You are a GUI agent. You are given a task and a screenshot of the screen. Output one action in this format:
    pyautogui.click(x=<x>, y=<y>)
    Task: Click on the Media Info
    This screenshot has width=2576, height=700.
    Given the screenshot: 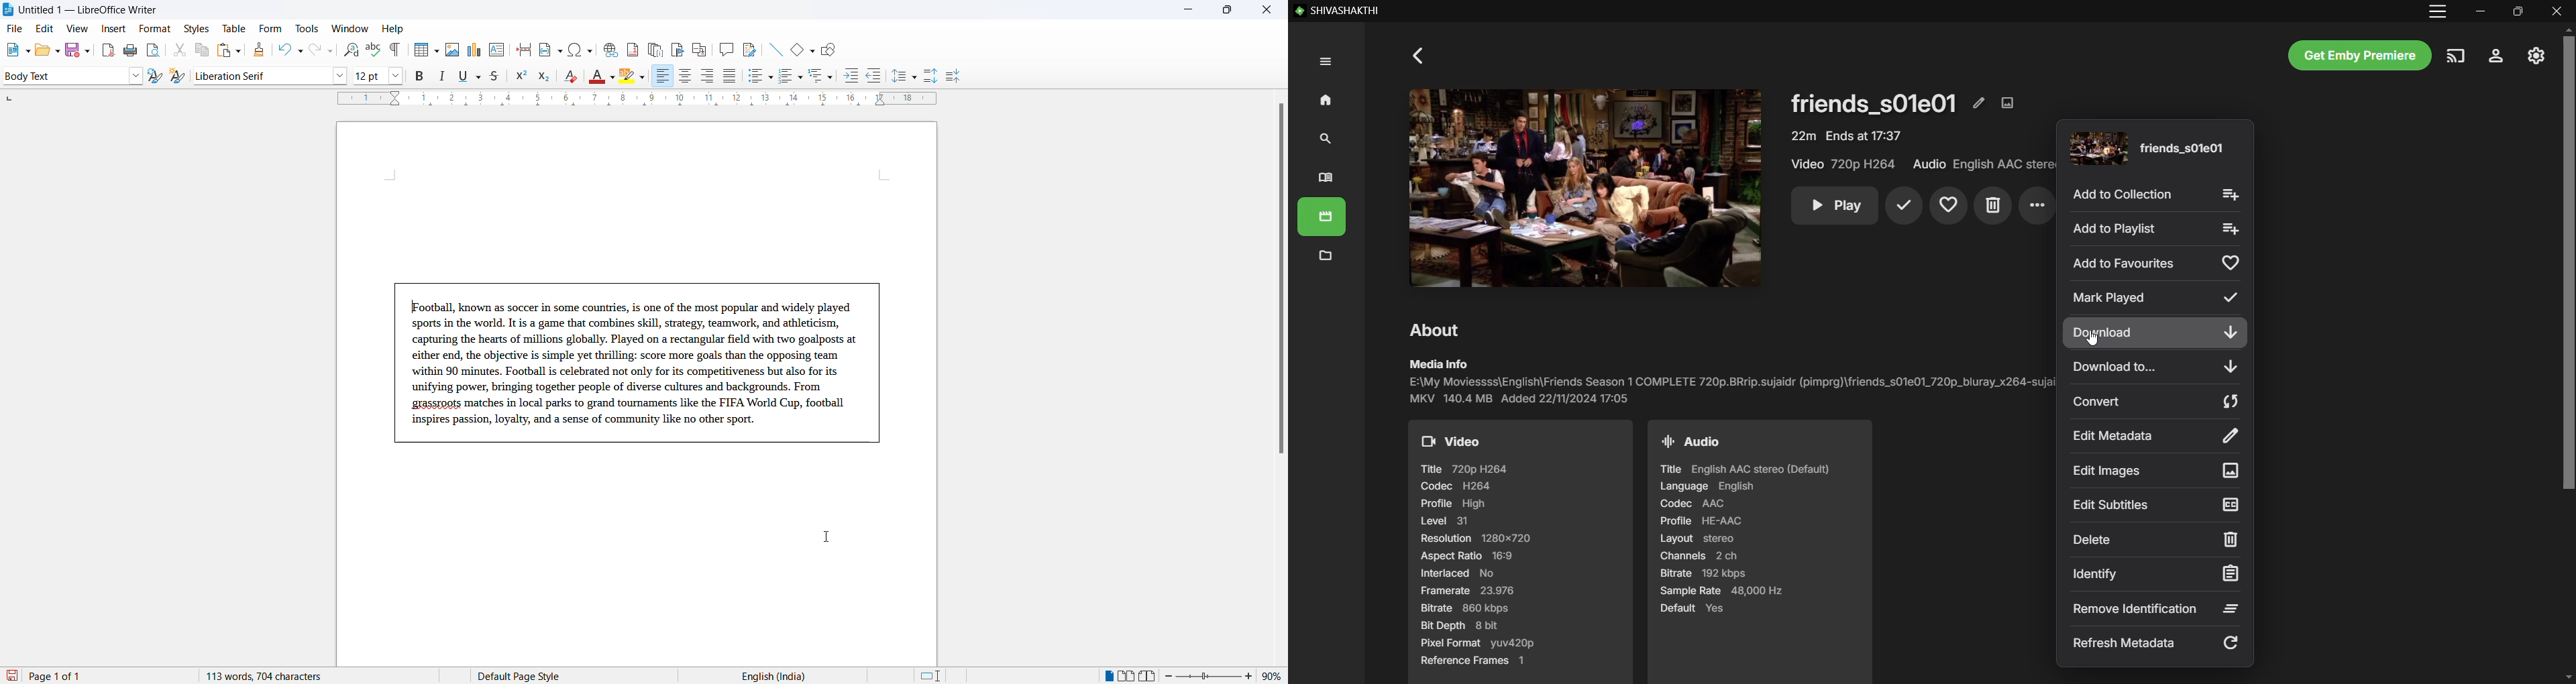 What is the action you would take?
    pyautogui.click(x=1729, y=382)
    